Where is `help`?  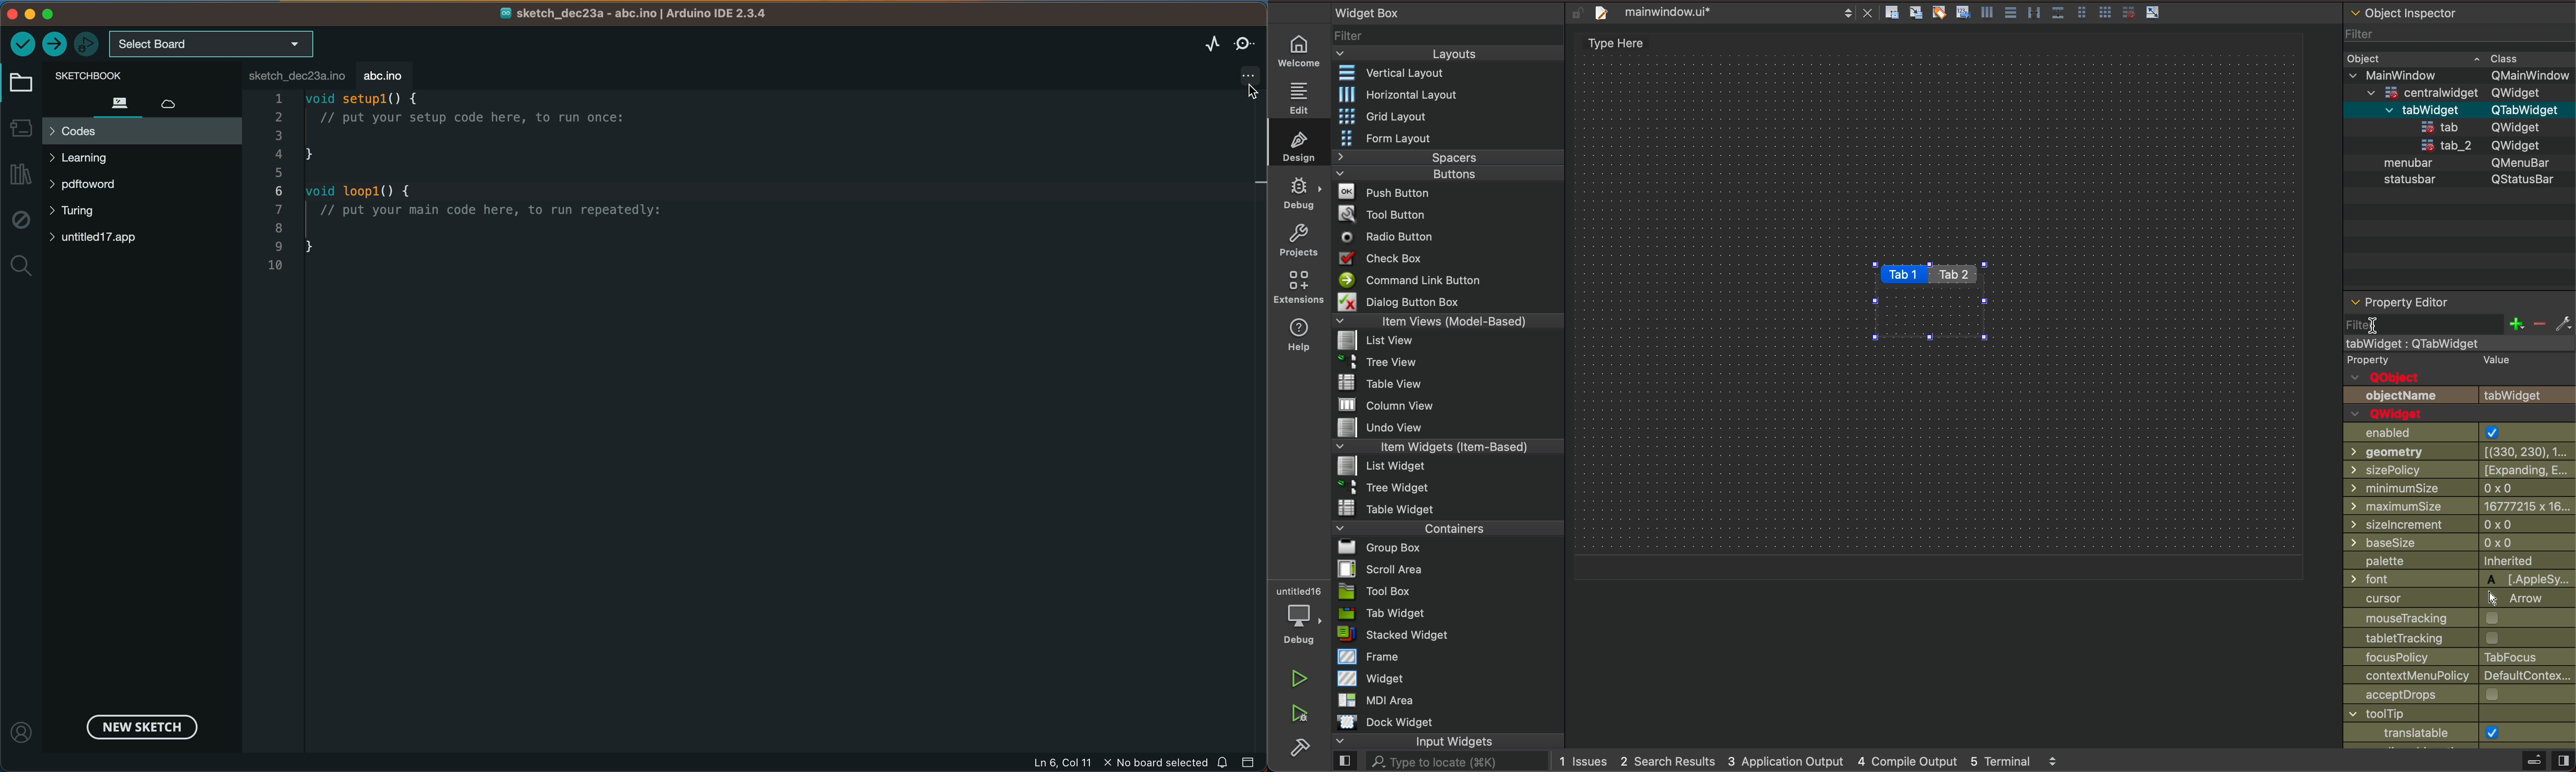
help is located at coordinates (1301, 333).